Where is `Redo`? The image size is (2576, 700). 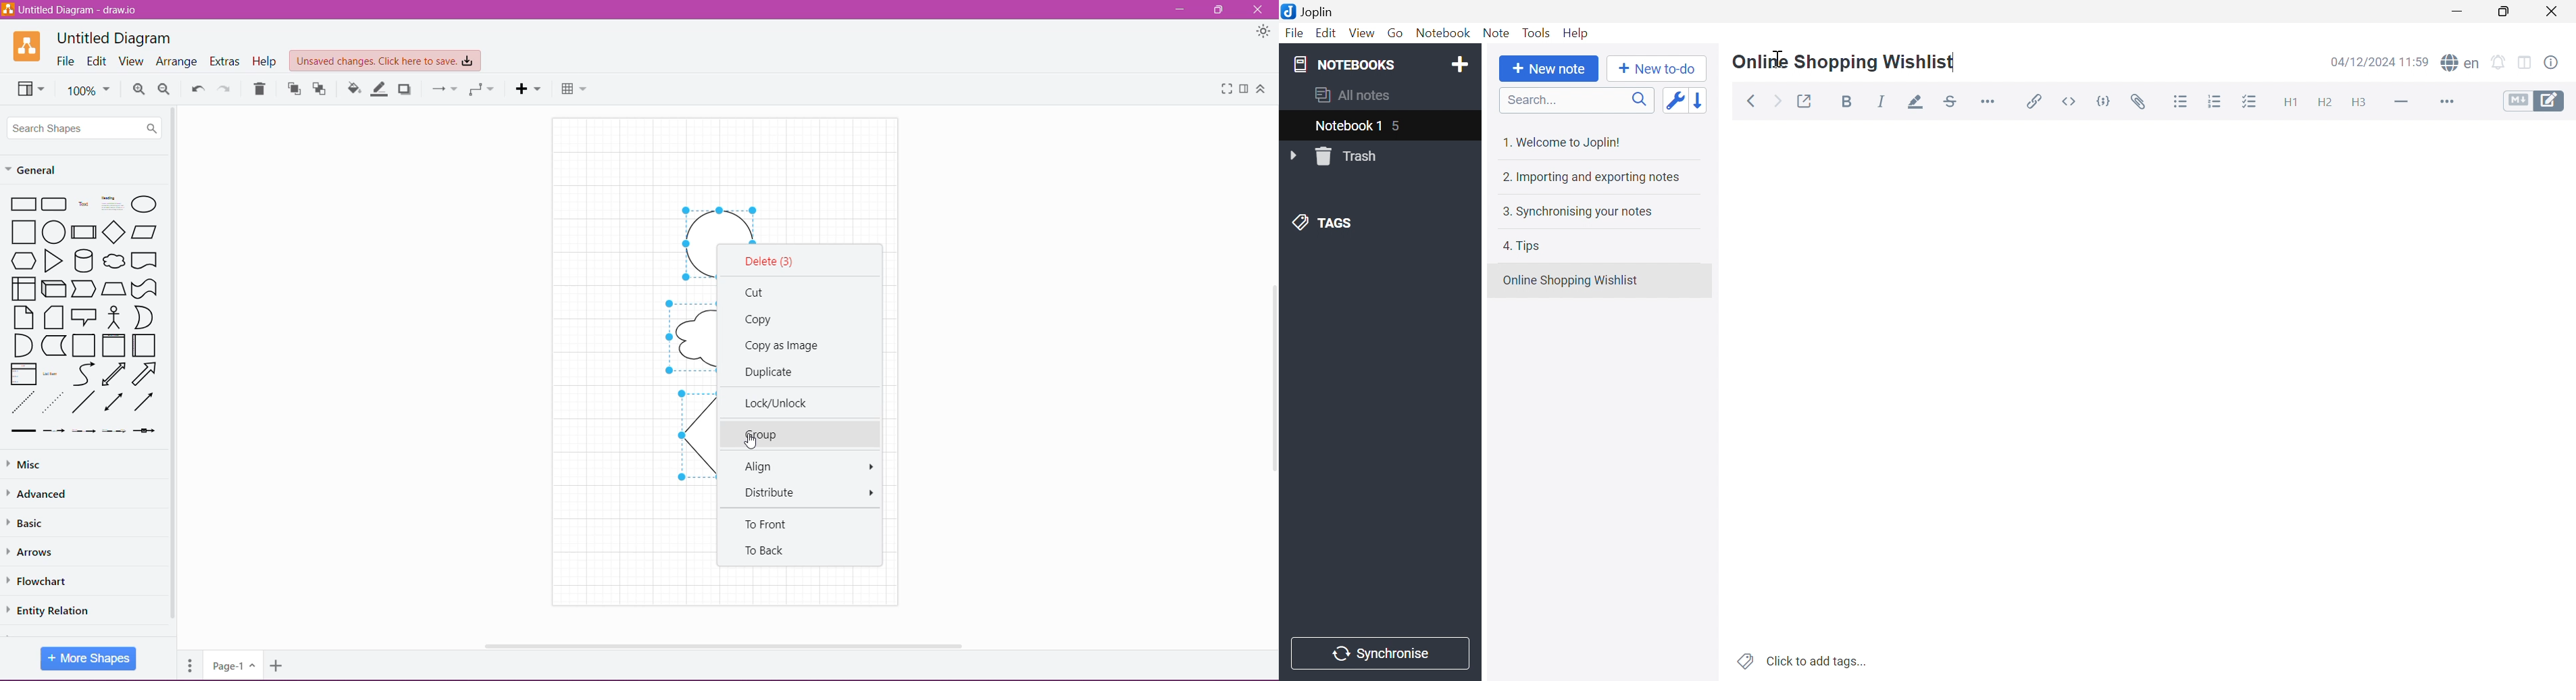
Redo is located at coordinates (225, 88).